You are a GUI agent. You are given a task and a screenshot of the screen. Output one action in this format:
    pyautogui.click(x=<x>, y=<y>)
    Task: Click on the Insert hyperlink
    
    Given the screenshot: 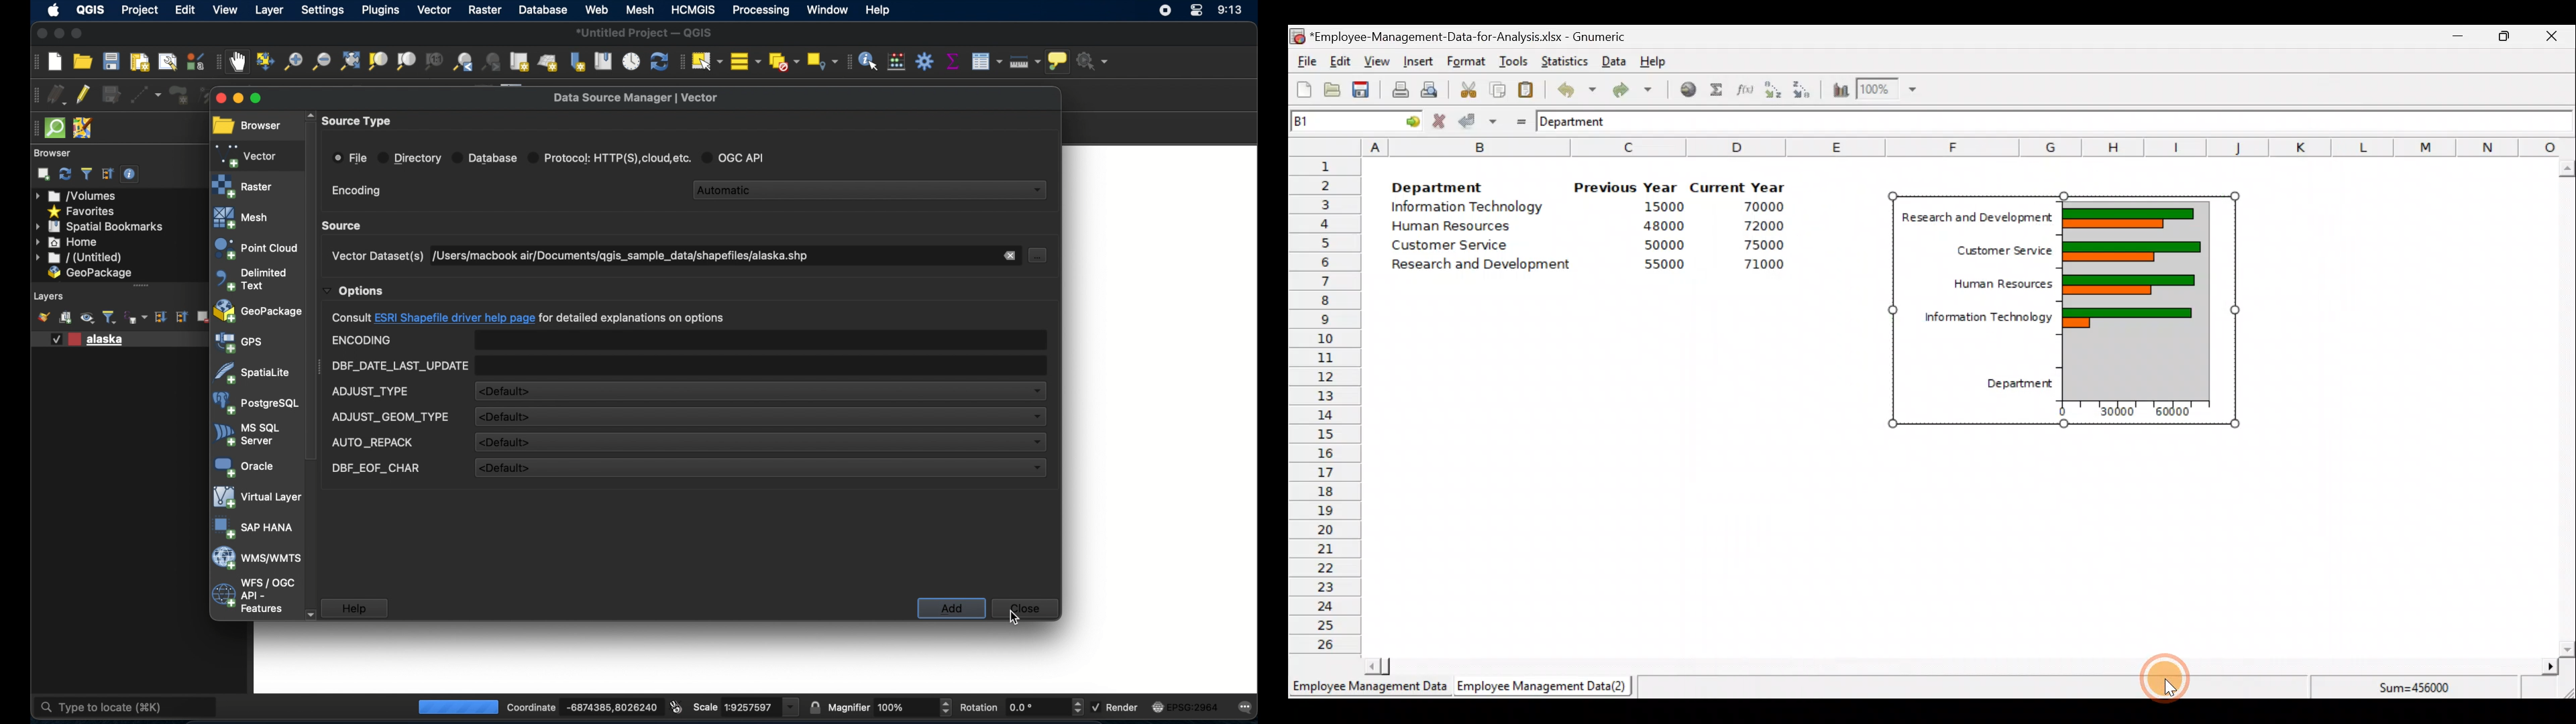 What is the action you would take?
    pyautogui.click(x=1683, y=88)
    